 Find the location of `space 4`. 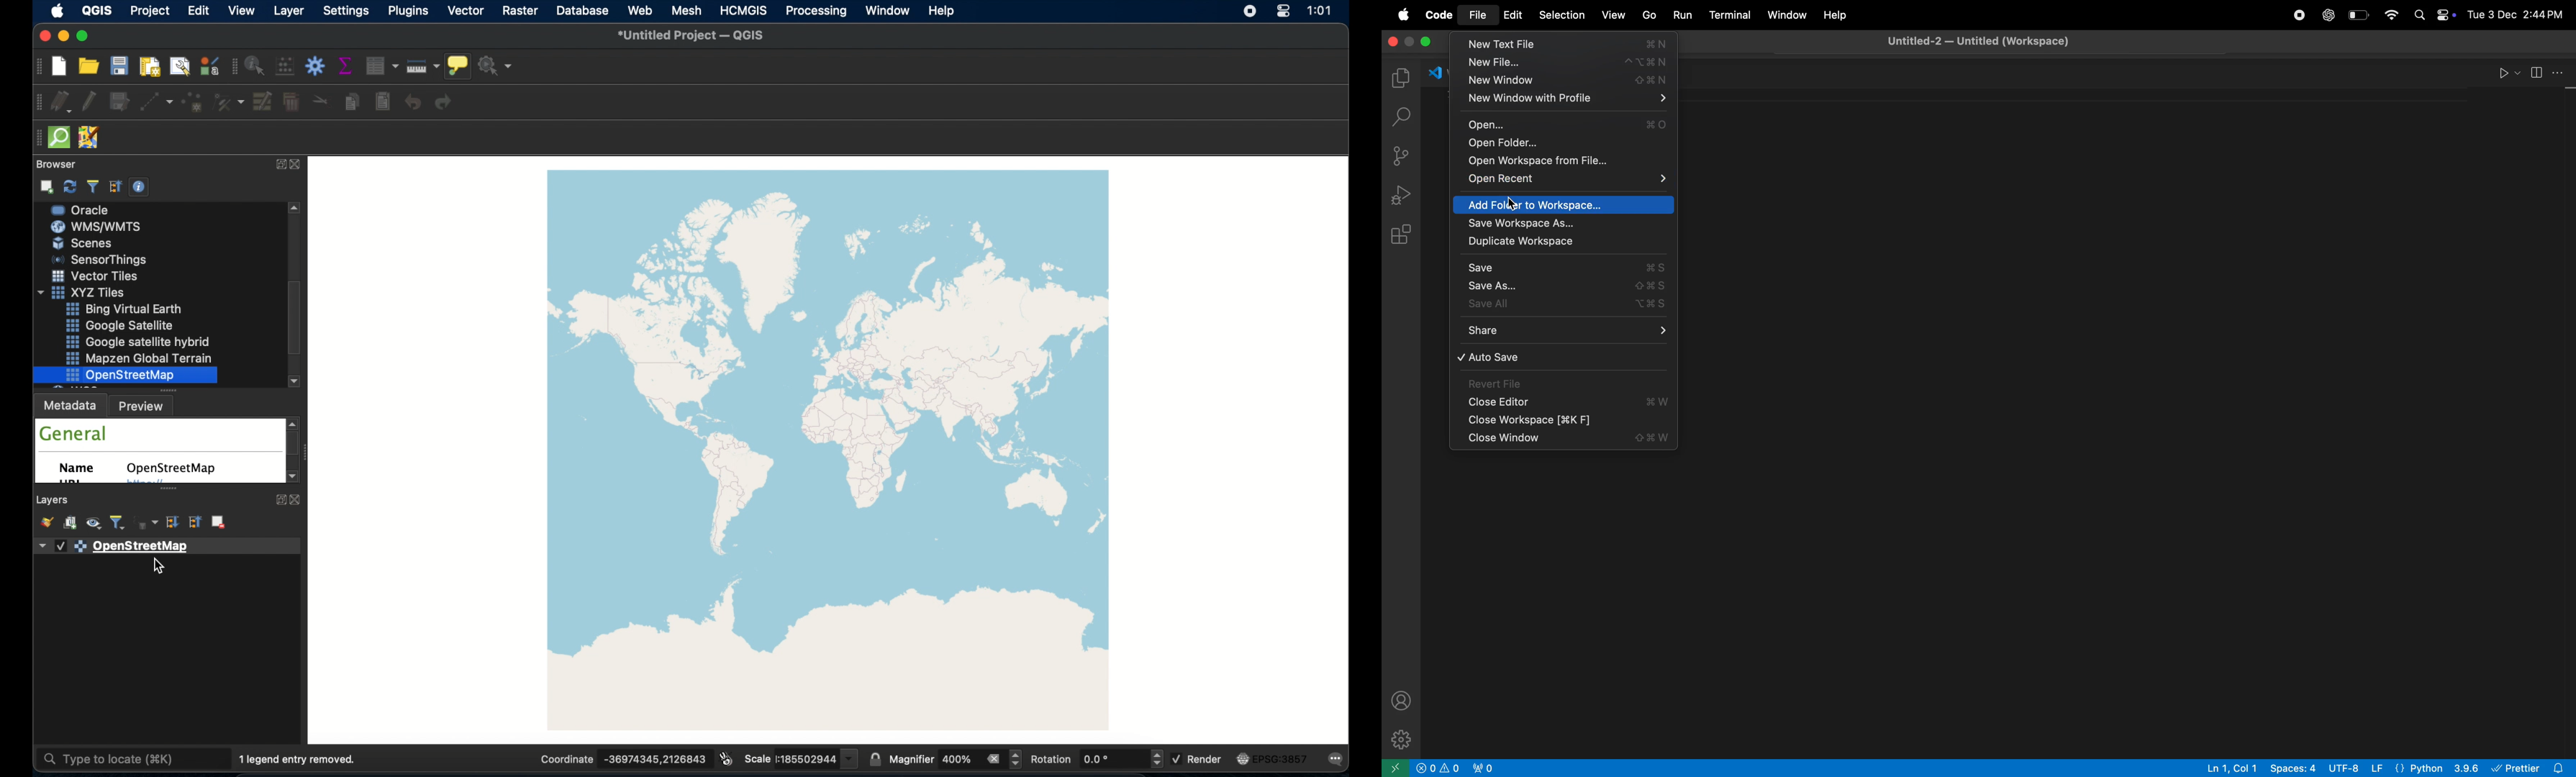

space 4 is located at coordinates (2294, 769).